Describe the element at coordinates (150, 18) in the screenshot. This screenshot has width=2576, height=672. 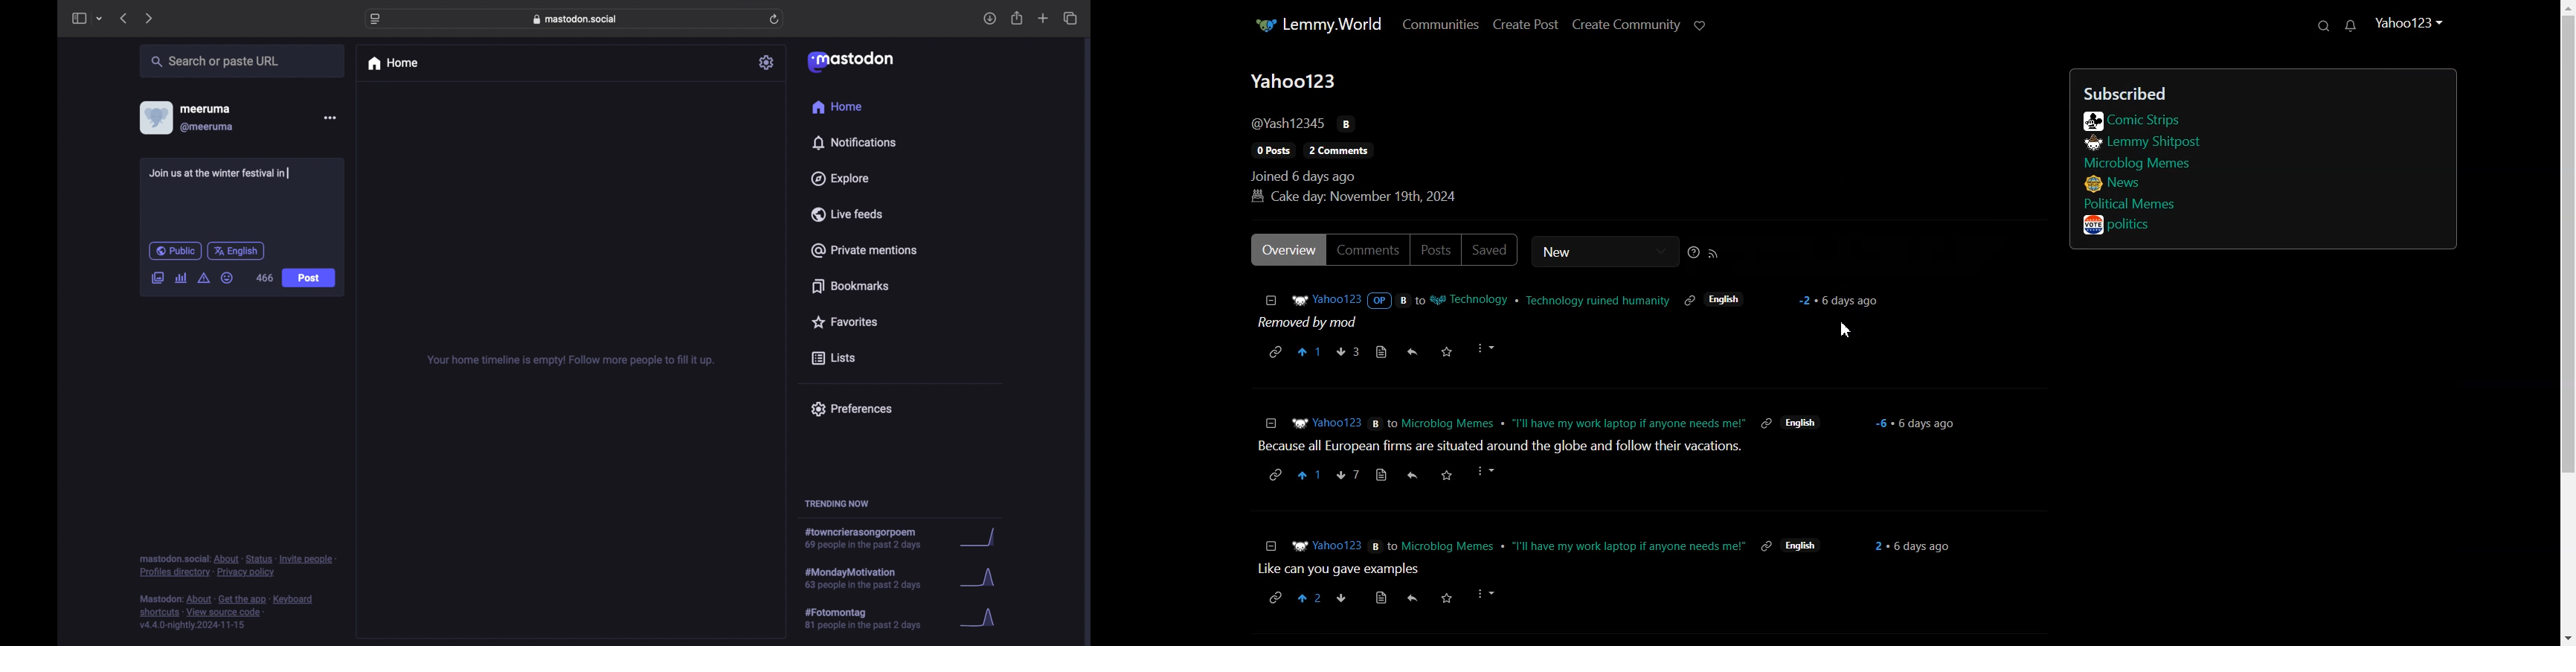
I see `next` at that location.